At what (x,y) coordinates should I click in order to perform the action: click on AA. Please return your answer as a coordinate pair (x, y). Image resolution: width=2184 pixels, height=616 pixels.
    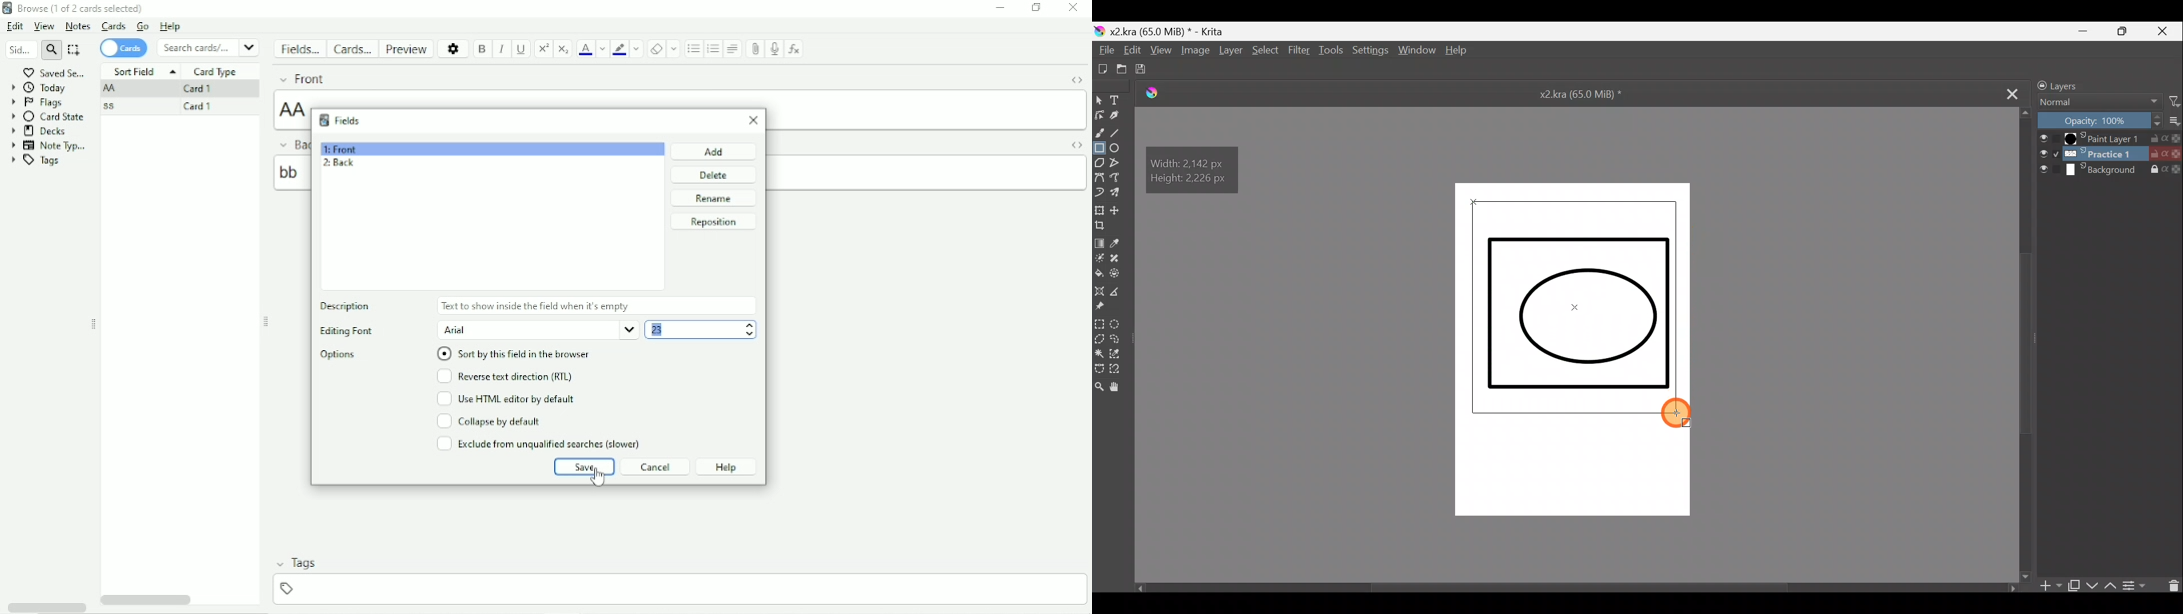
    Looking at the image, I should click on (112, 89).